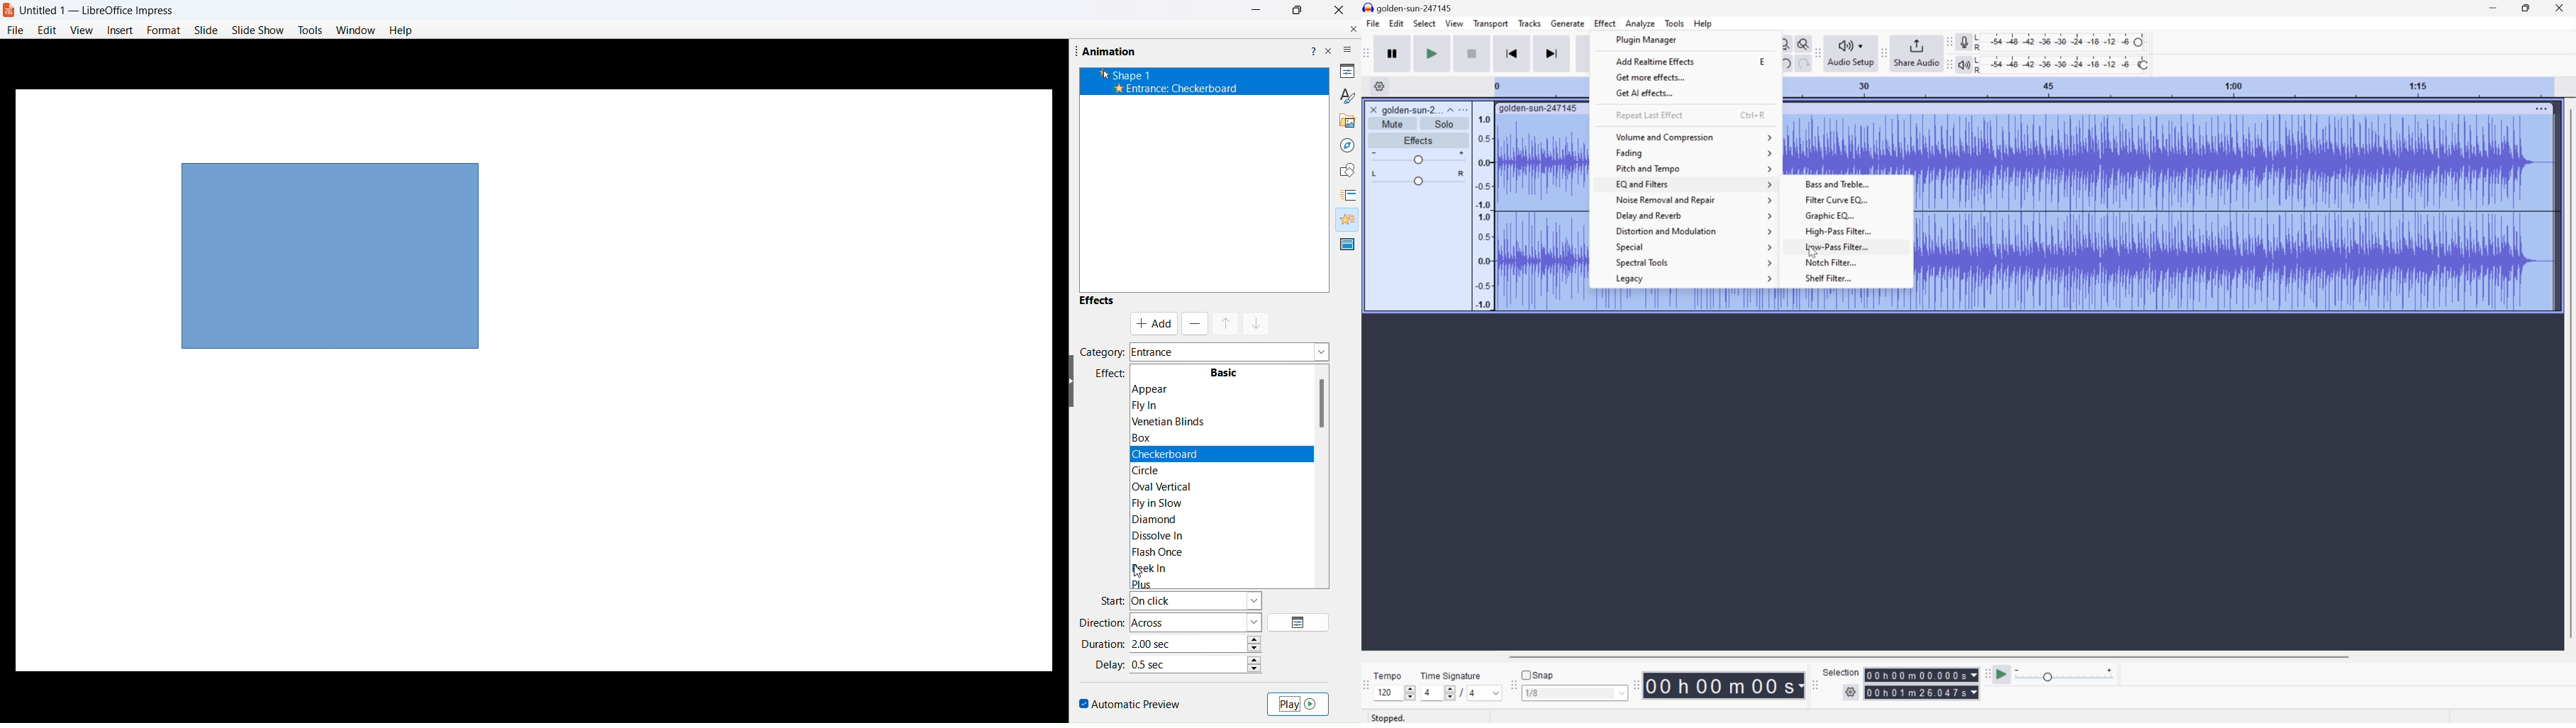 The image size is (2576, 728). Describe the element at coordinates (1154, 437) in the screenshot. I see `box` at that location.